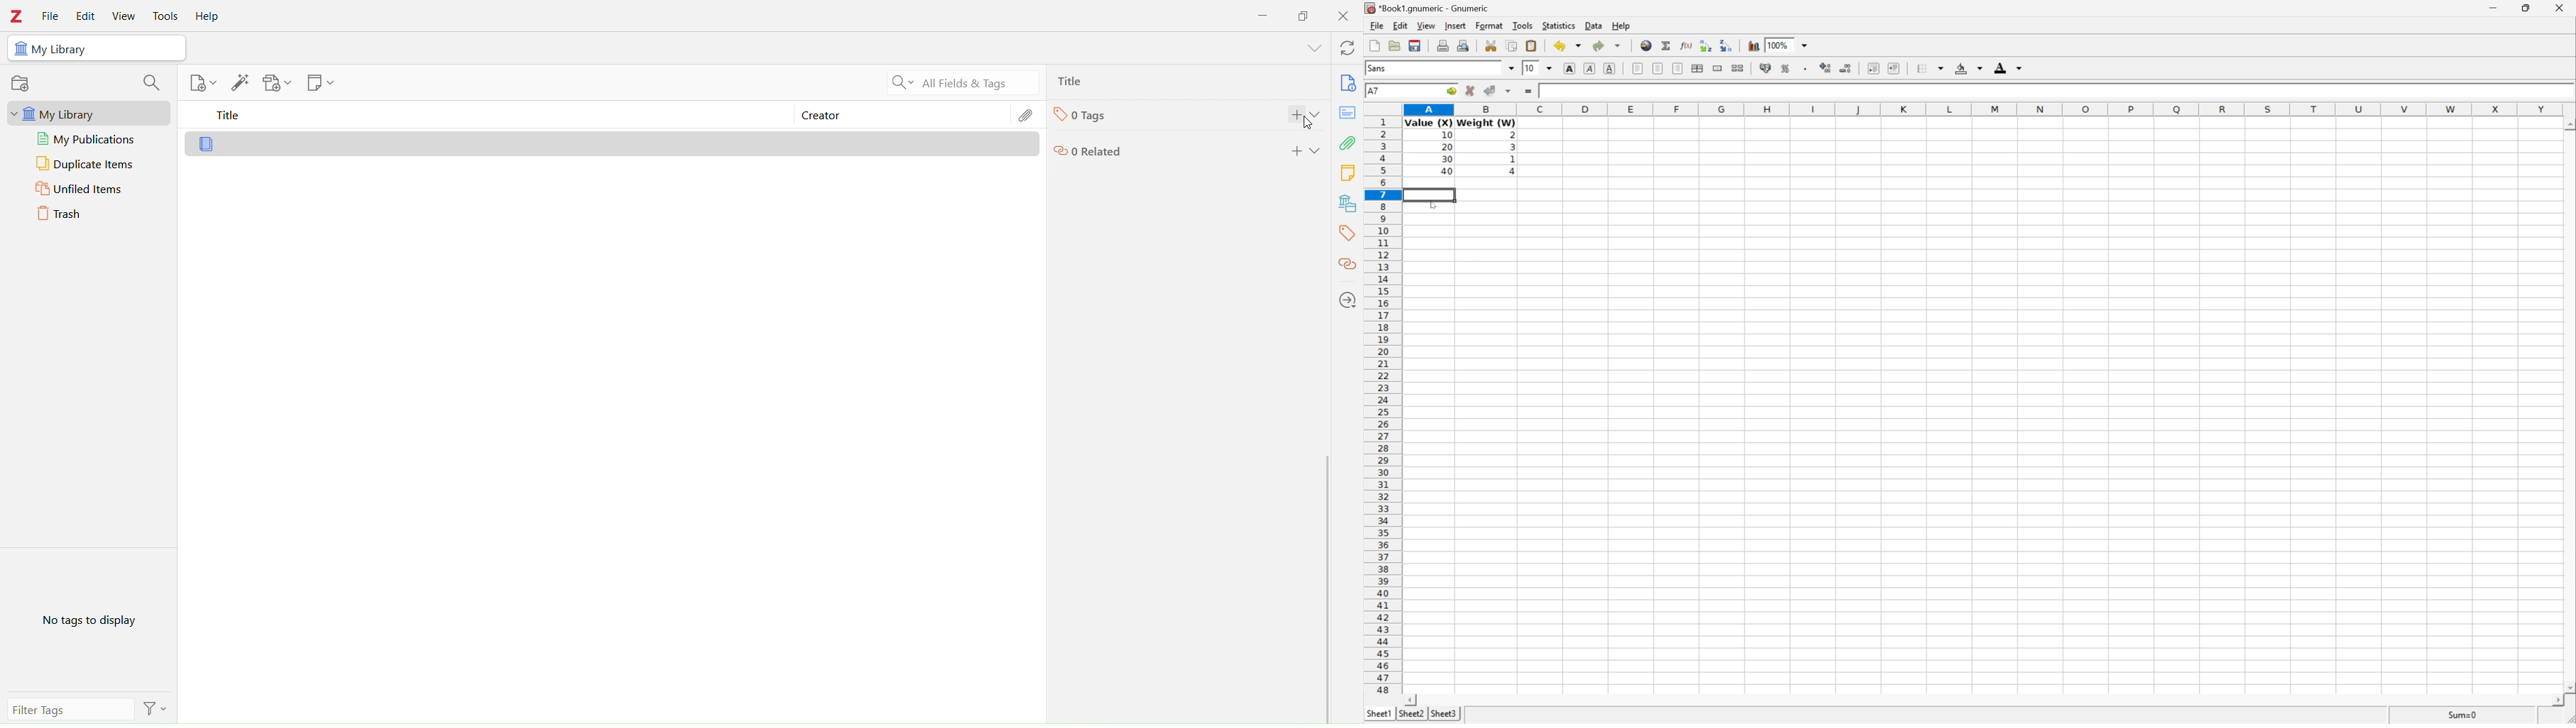 The height and width of the screenshot is (728, 2576). I want to click on Paste clipboard, so click(1532, 44).